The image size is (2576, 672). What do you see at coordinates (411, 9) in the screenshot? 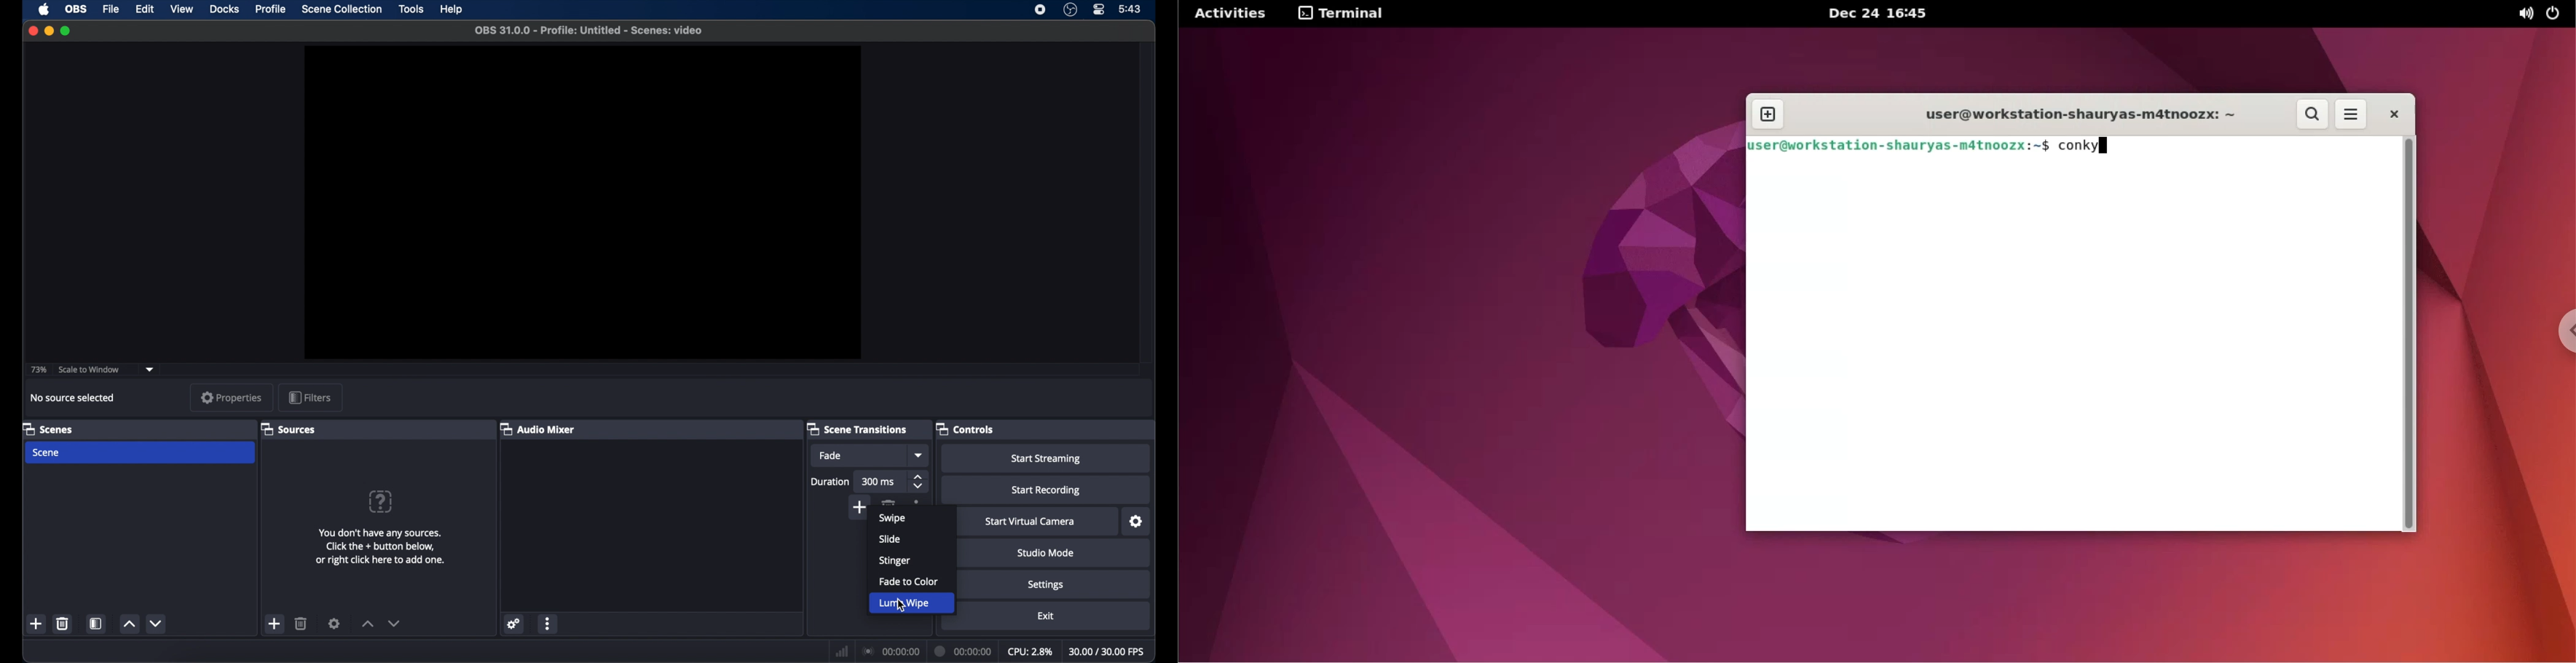
I see `tools` at bounding box center [411, 9].